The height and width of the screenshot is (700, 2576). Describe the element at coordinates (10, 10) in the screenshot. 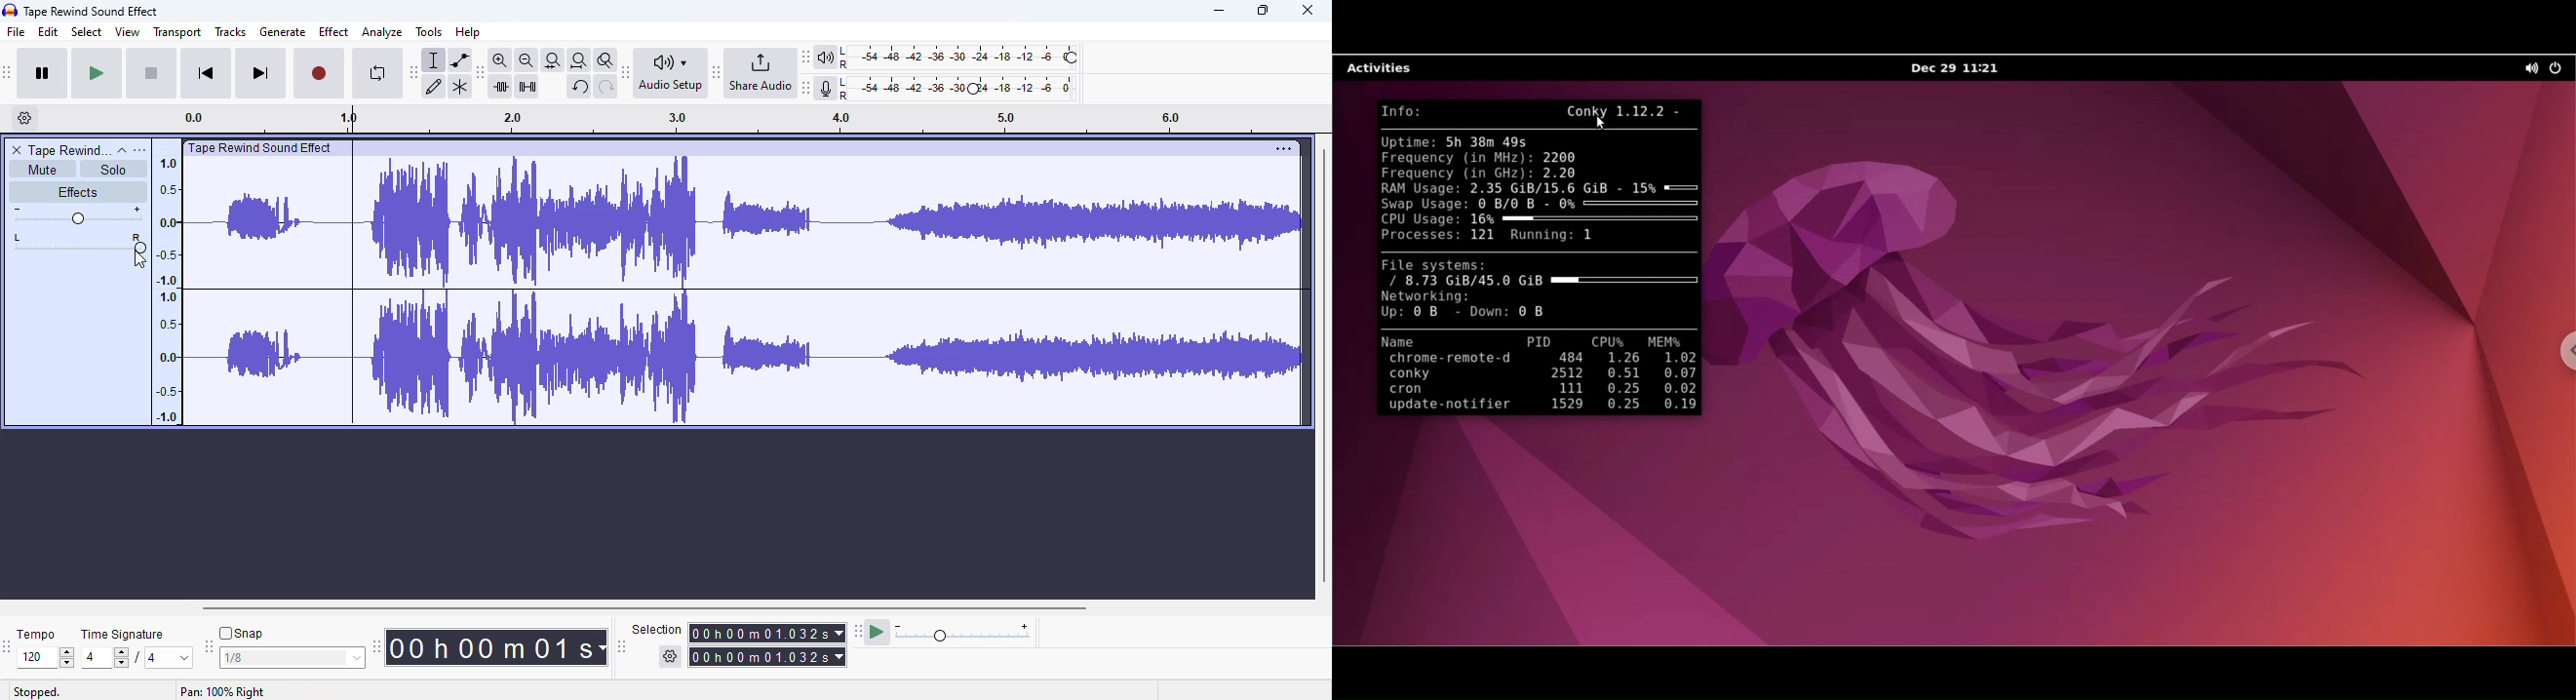

I see `logo` at that location.